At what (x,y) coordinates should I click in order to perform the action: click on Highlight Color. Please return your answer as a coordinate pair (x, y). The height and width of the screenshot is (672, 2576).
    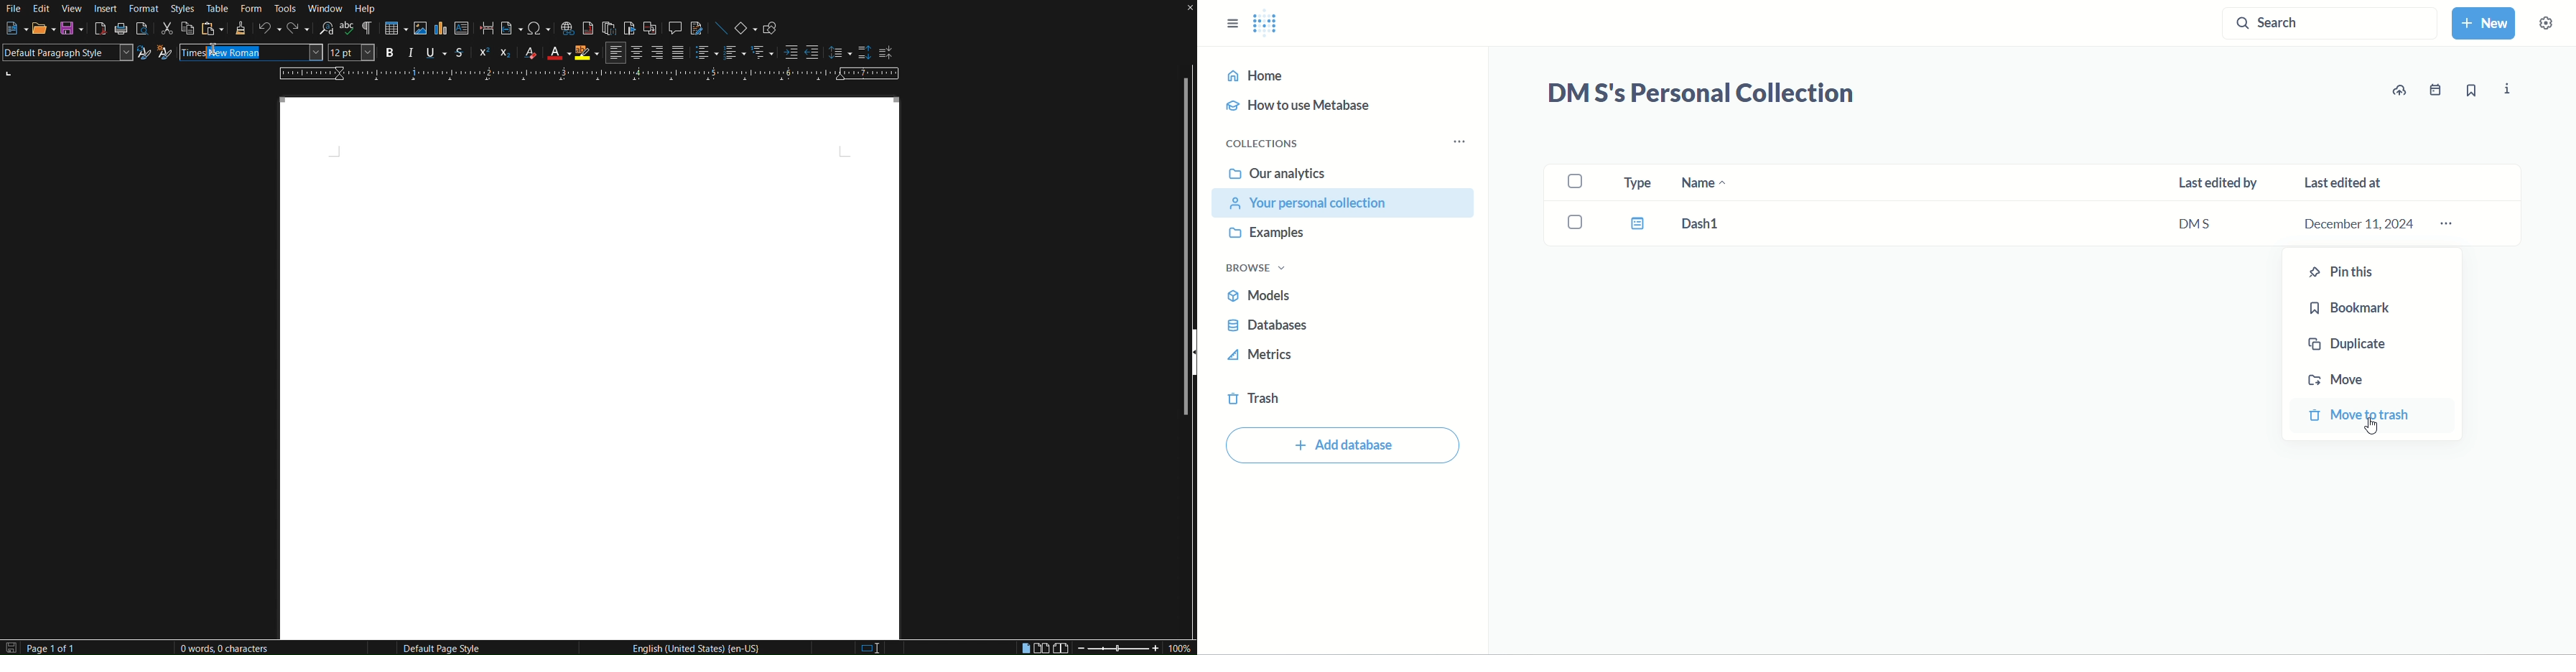
    Looking at the image, I should click on (586, 54).